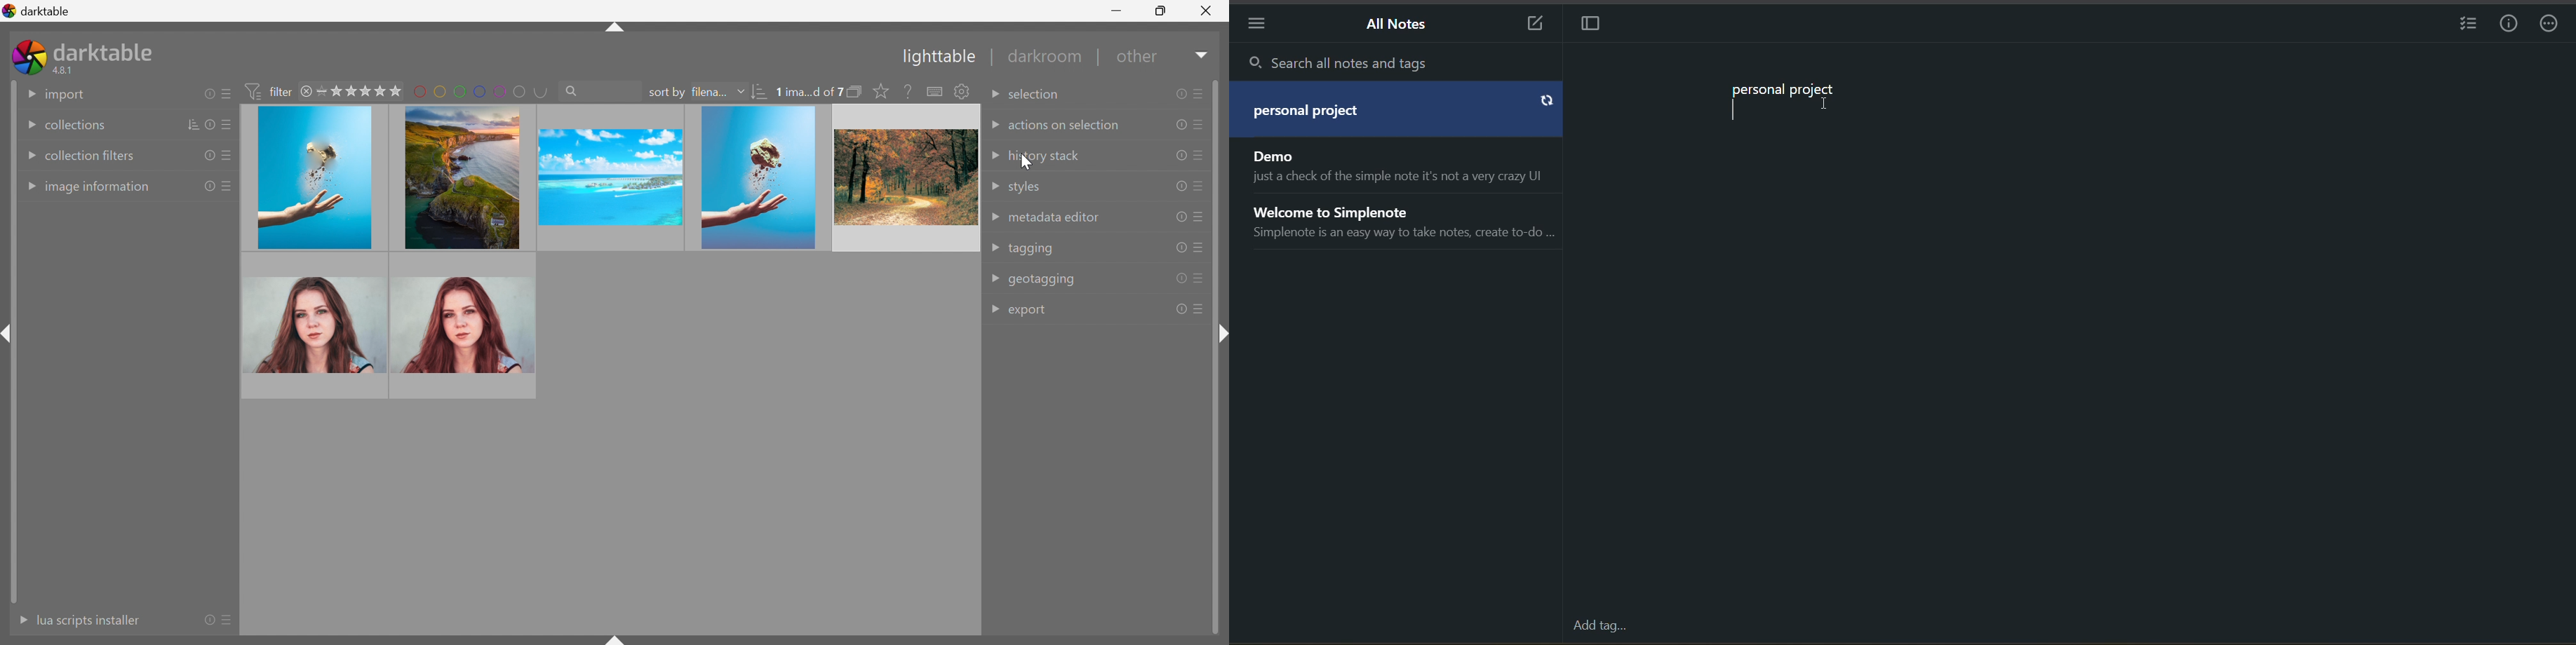  I want to click on image information, so click(99, 188).